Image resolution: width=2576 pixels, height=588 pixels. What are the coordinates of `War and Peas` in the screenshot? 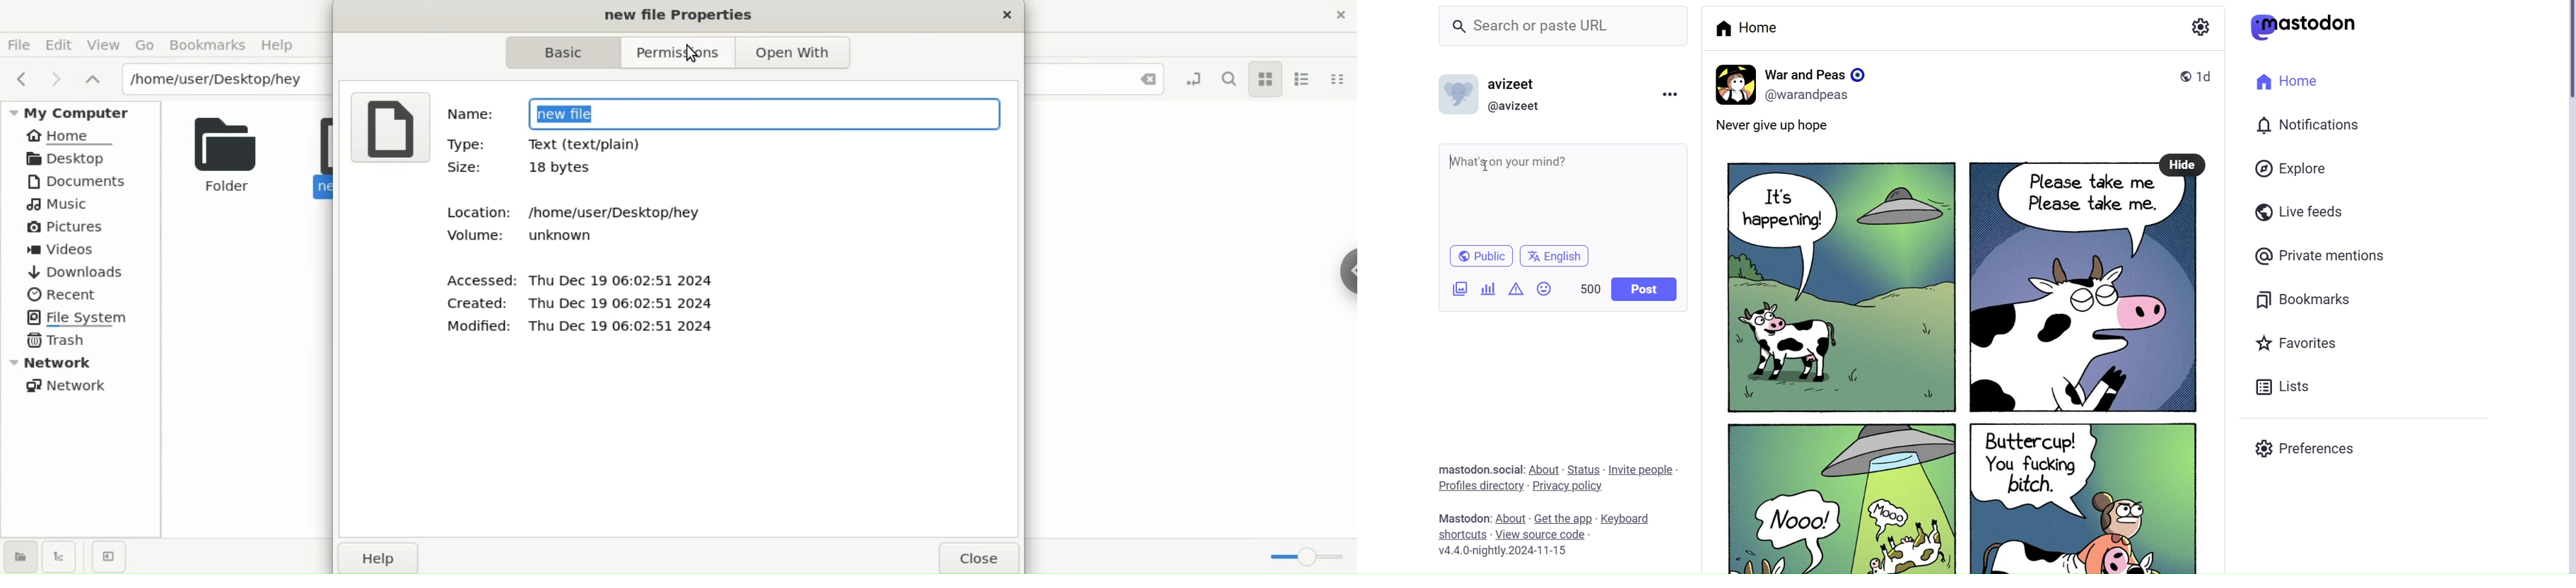 It's located at (1818, 72).